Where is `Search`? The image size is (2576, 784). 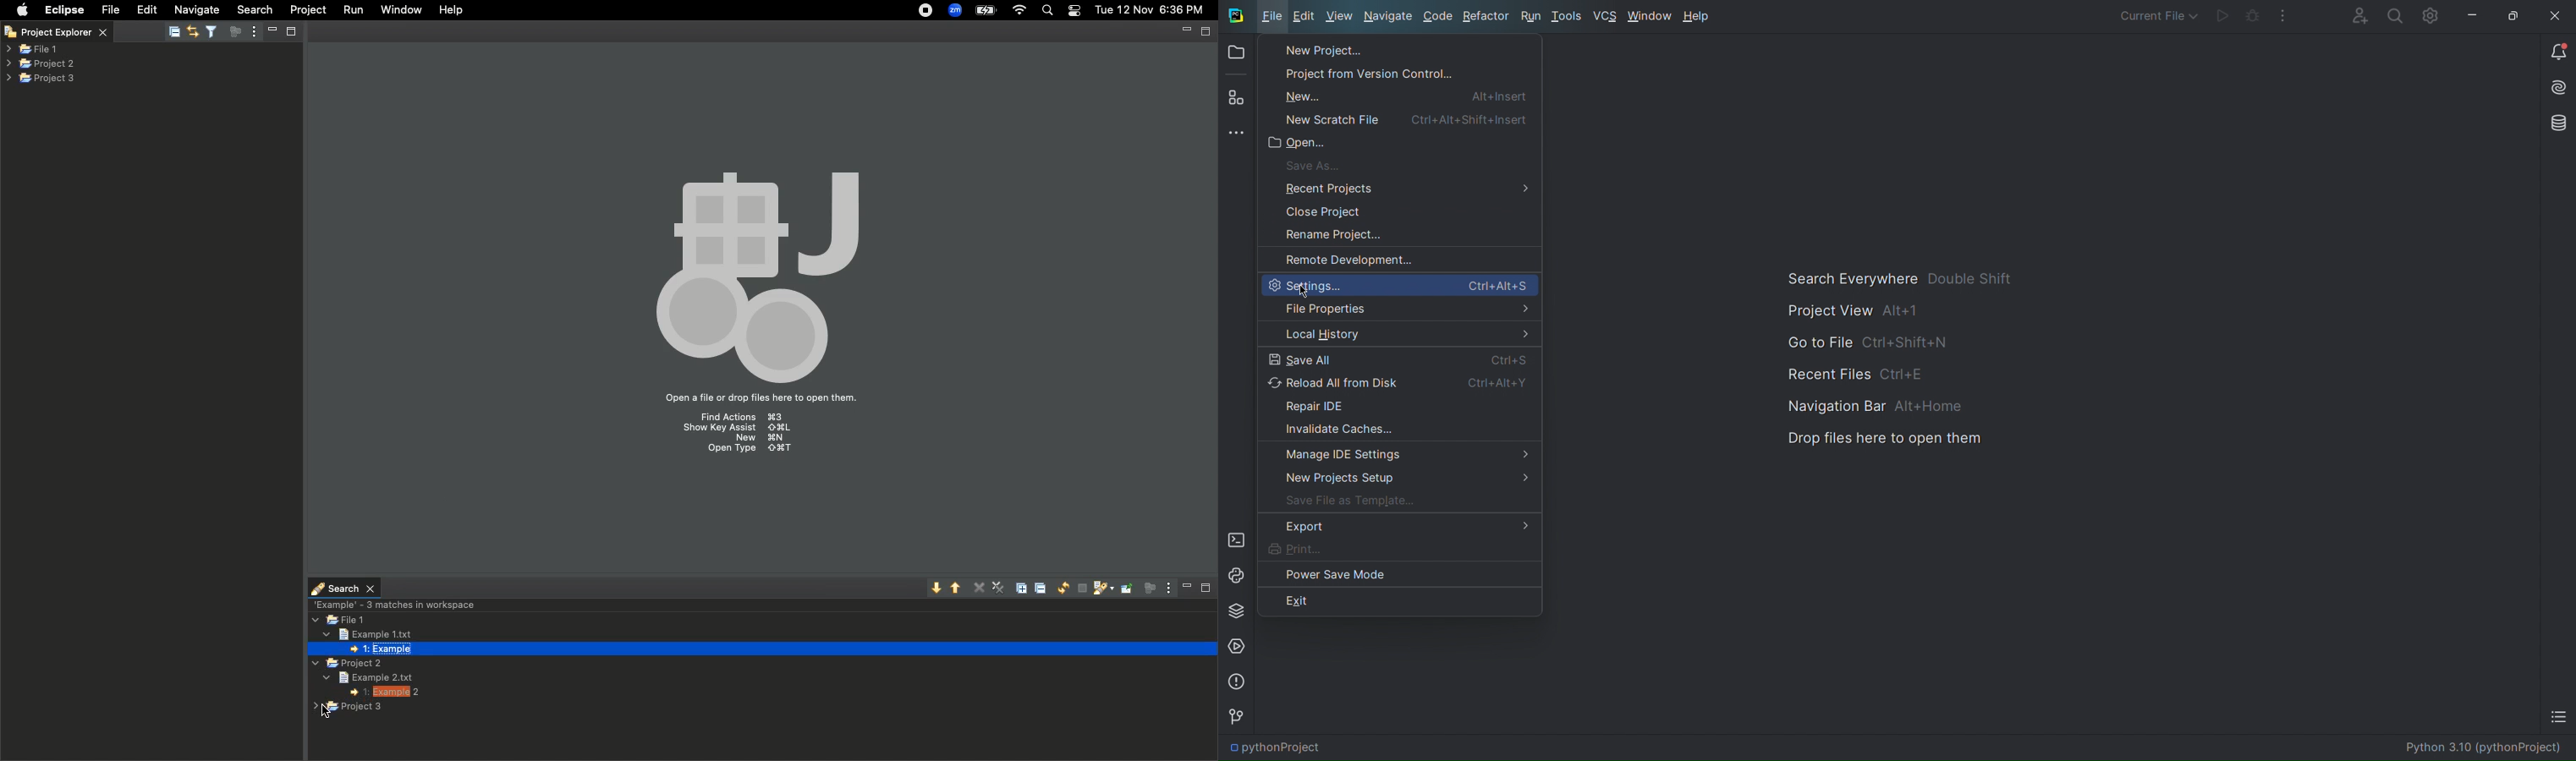 Search is located at coordinates (253, 9).